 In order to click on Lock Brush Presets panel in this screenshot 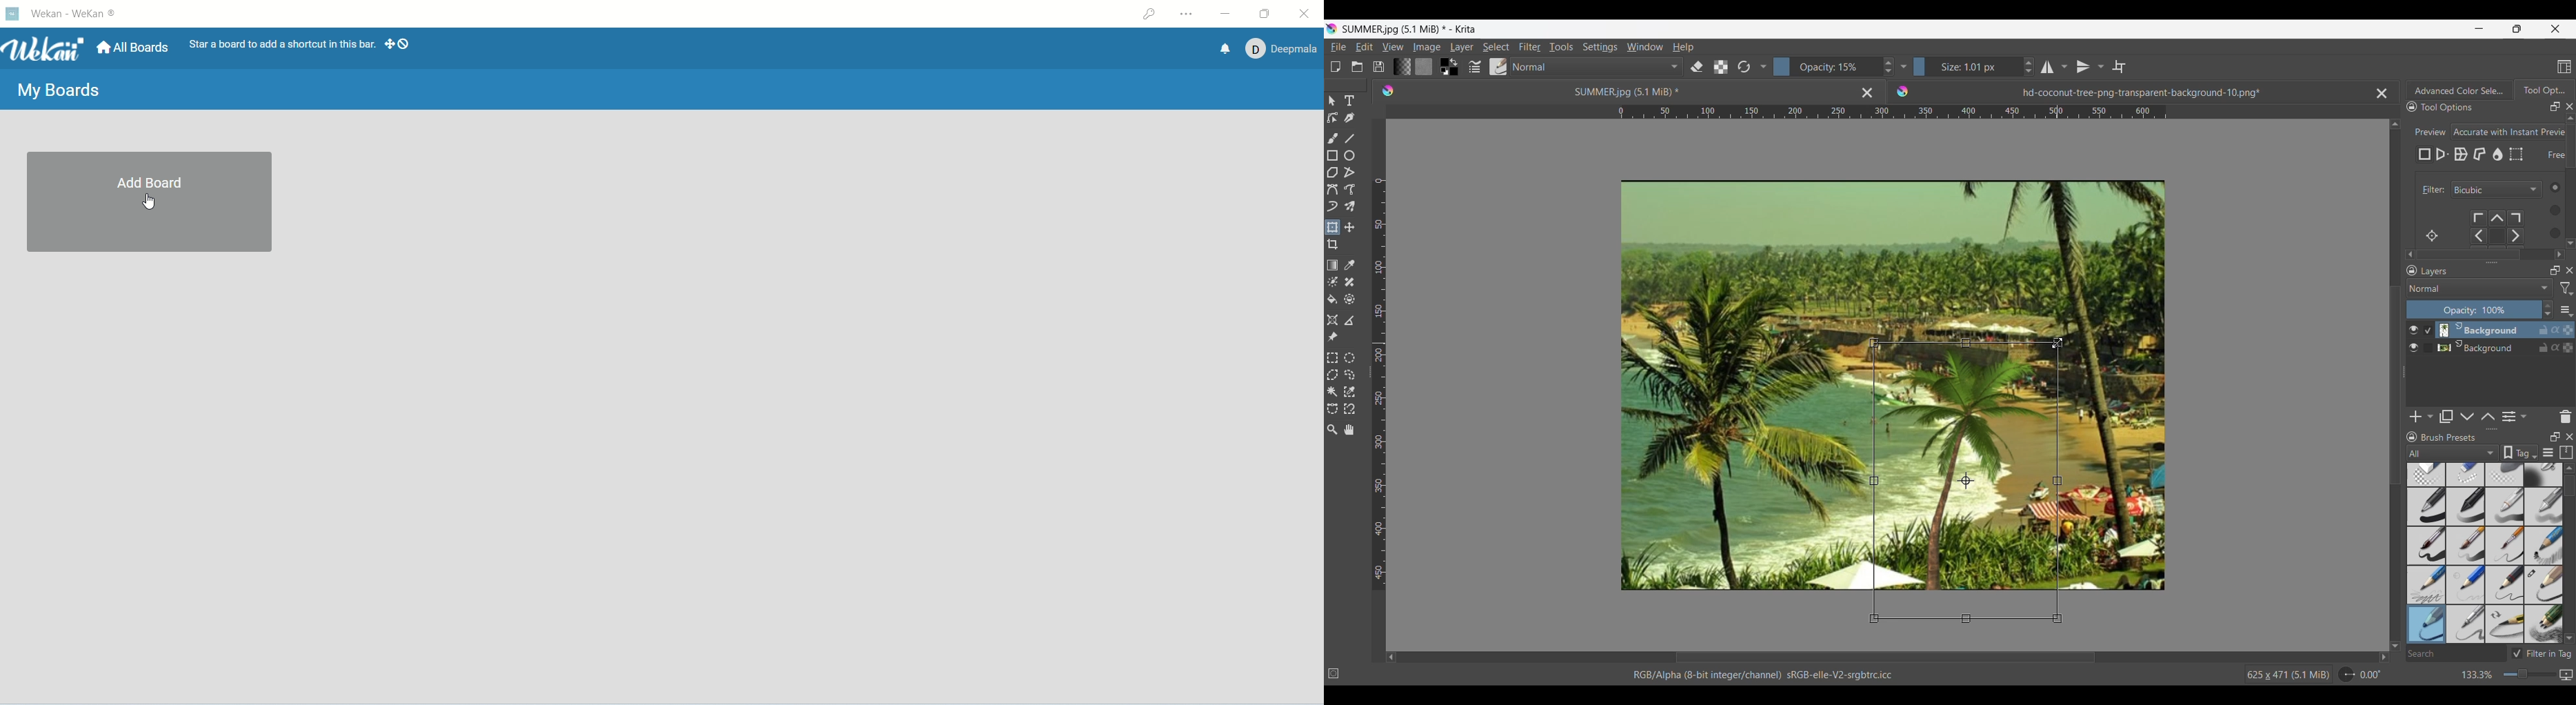, I will do `click(2413, 437)`.